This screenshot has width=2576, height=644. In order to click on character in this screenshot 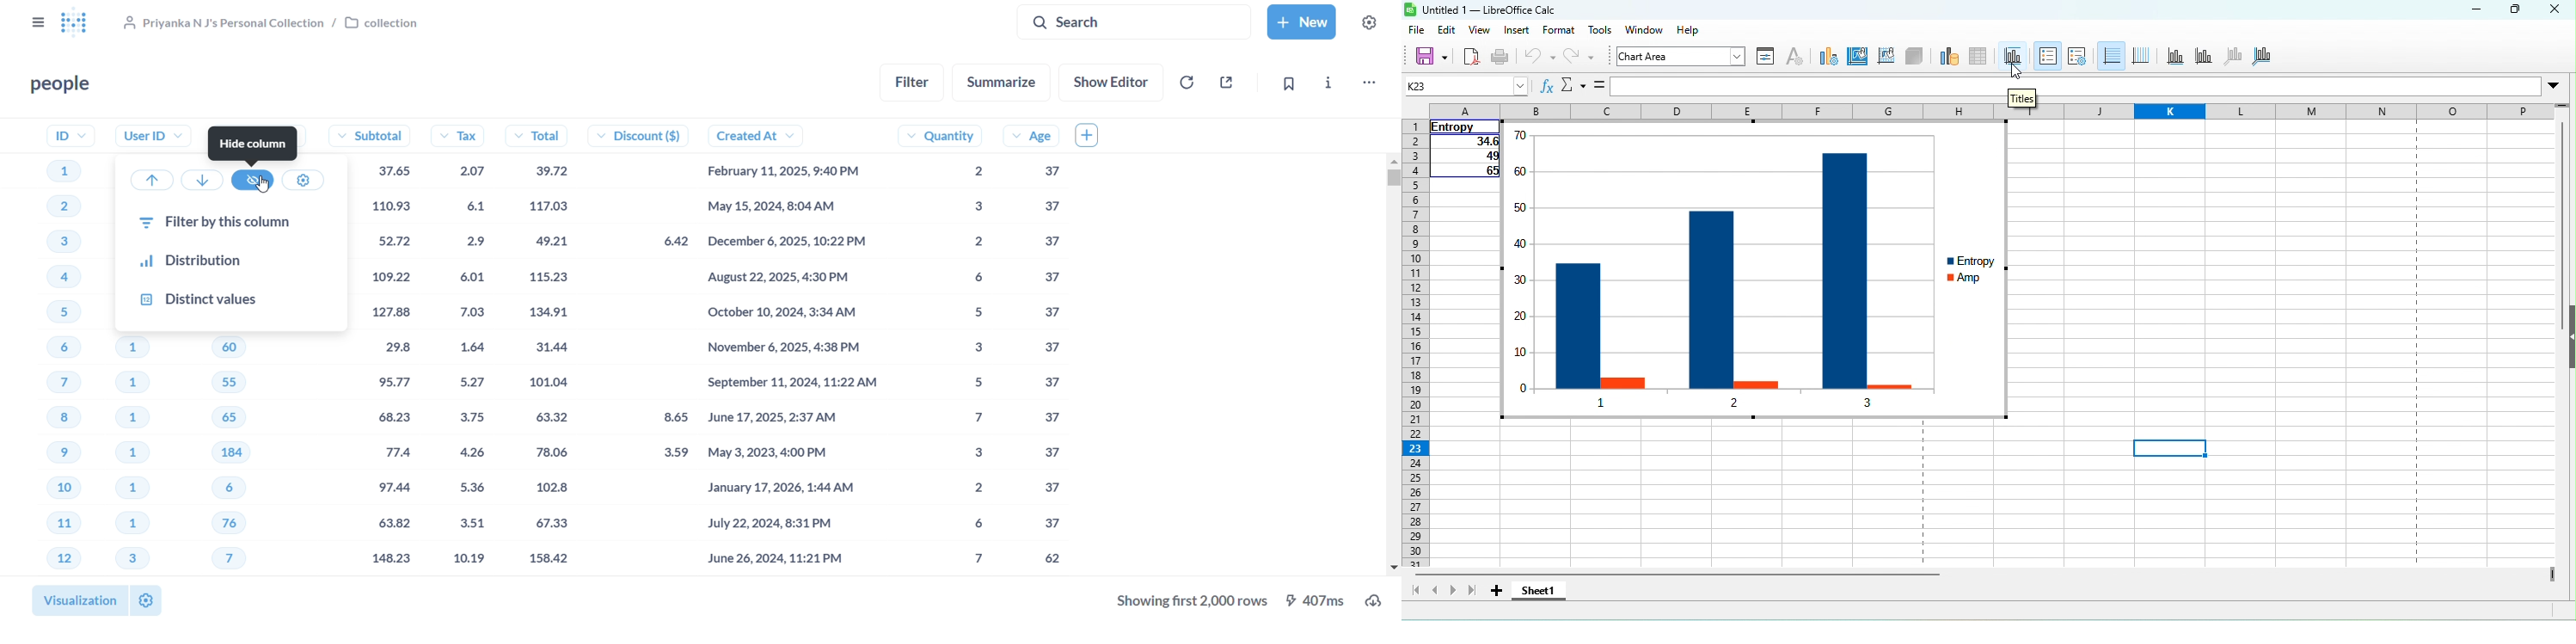, I will do `click(1797, 58)`.